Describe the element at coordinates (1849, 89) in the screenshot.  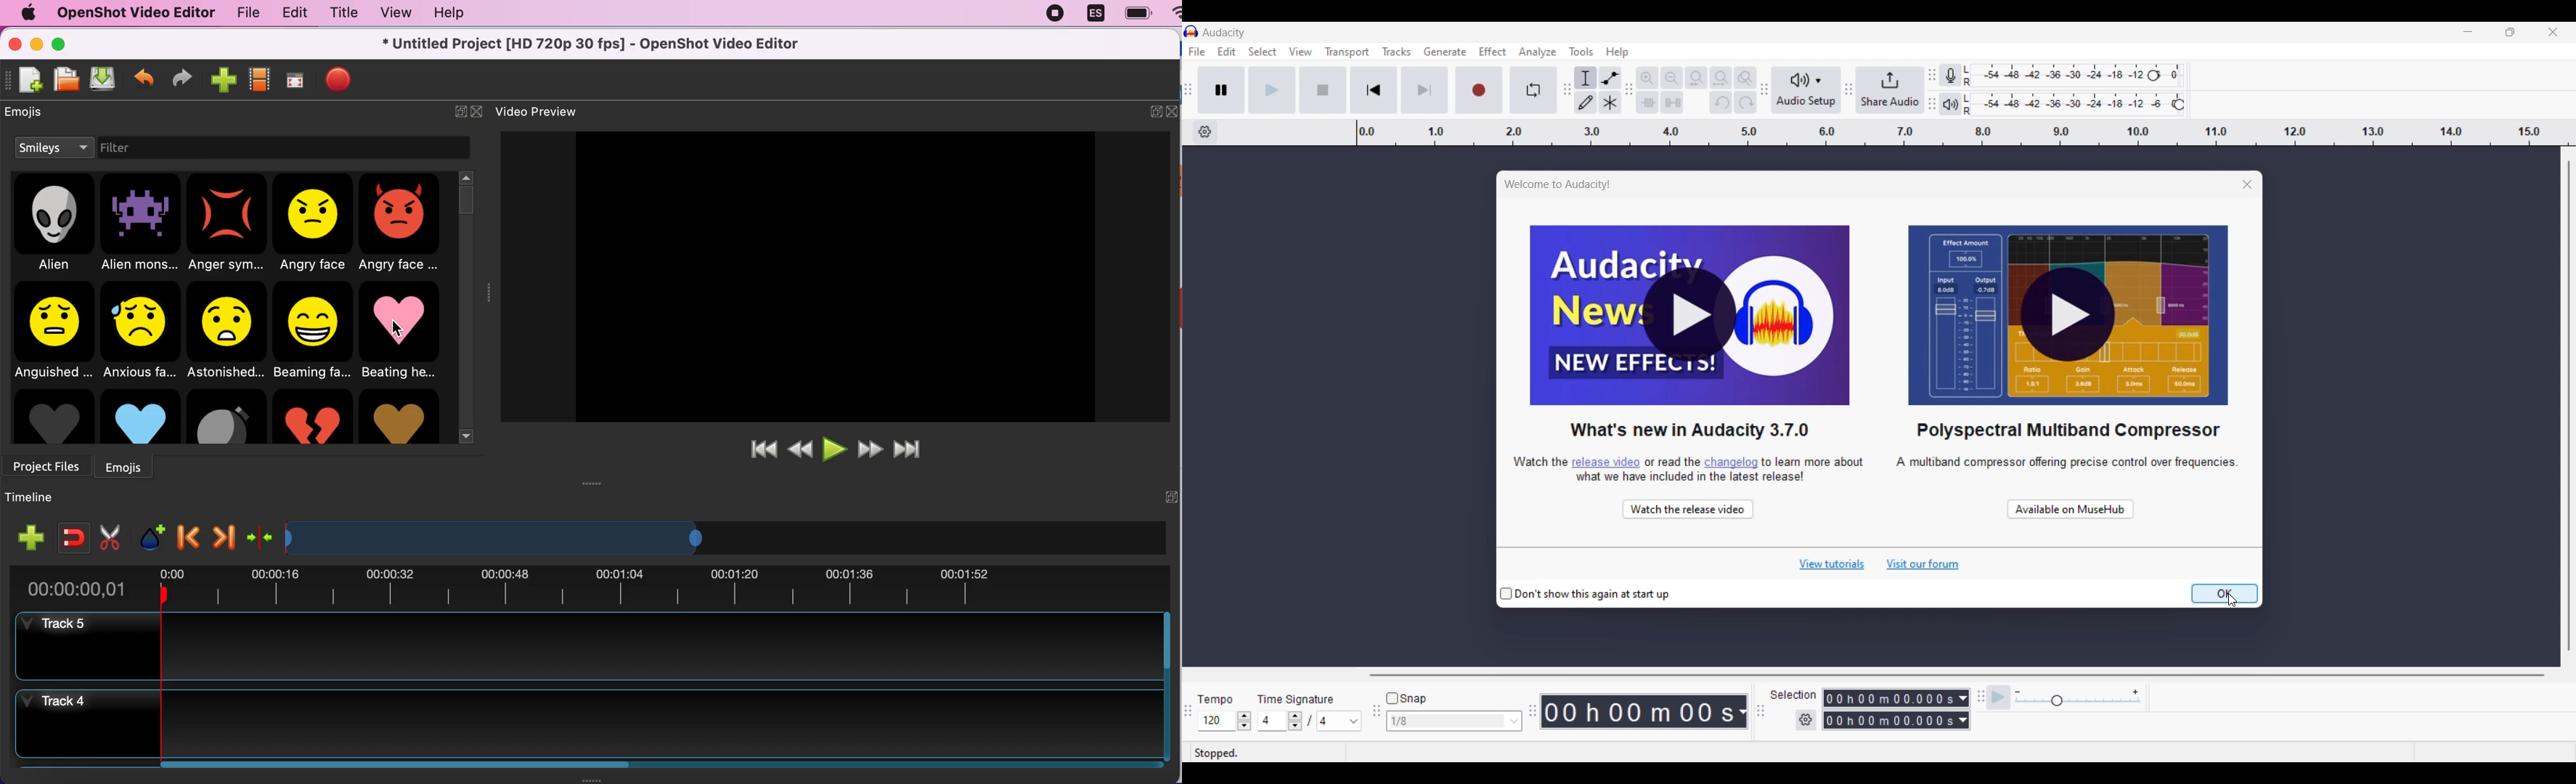
I see `toolbar` at that location.